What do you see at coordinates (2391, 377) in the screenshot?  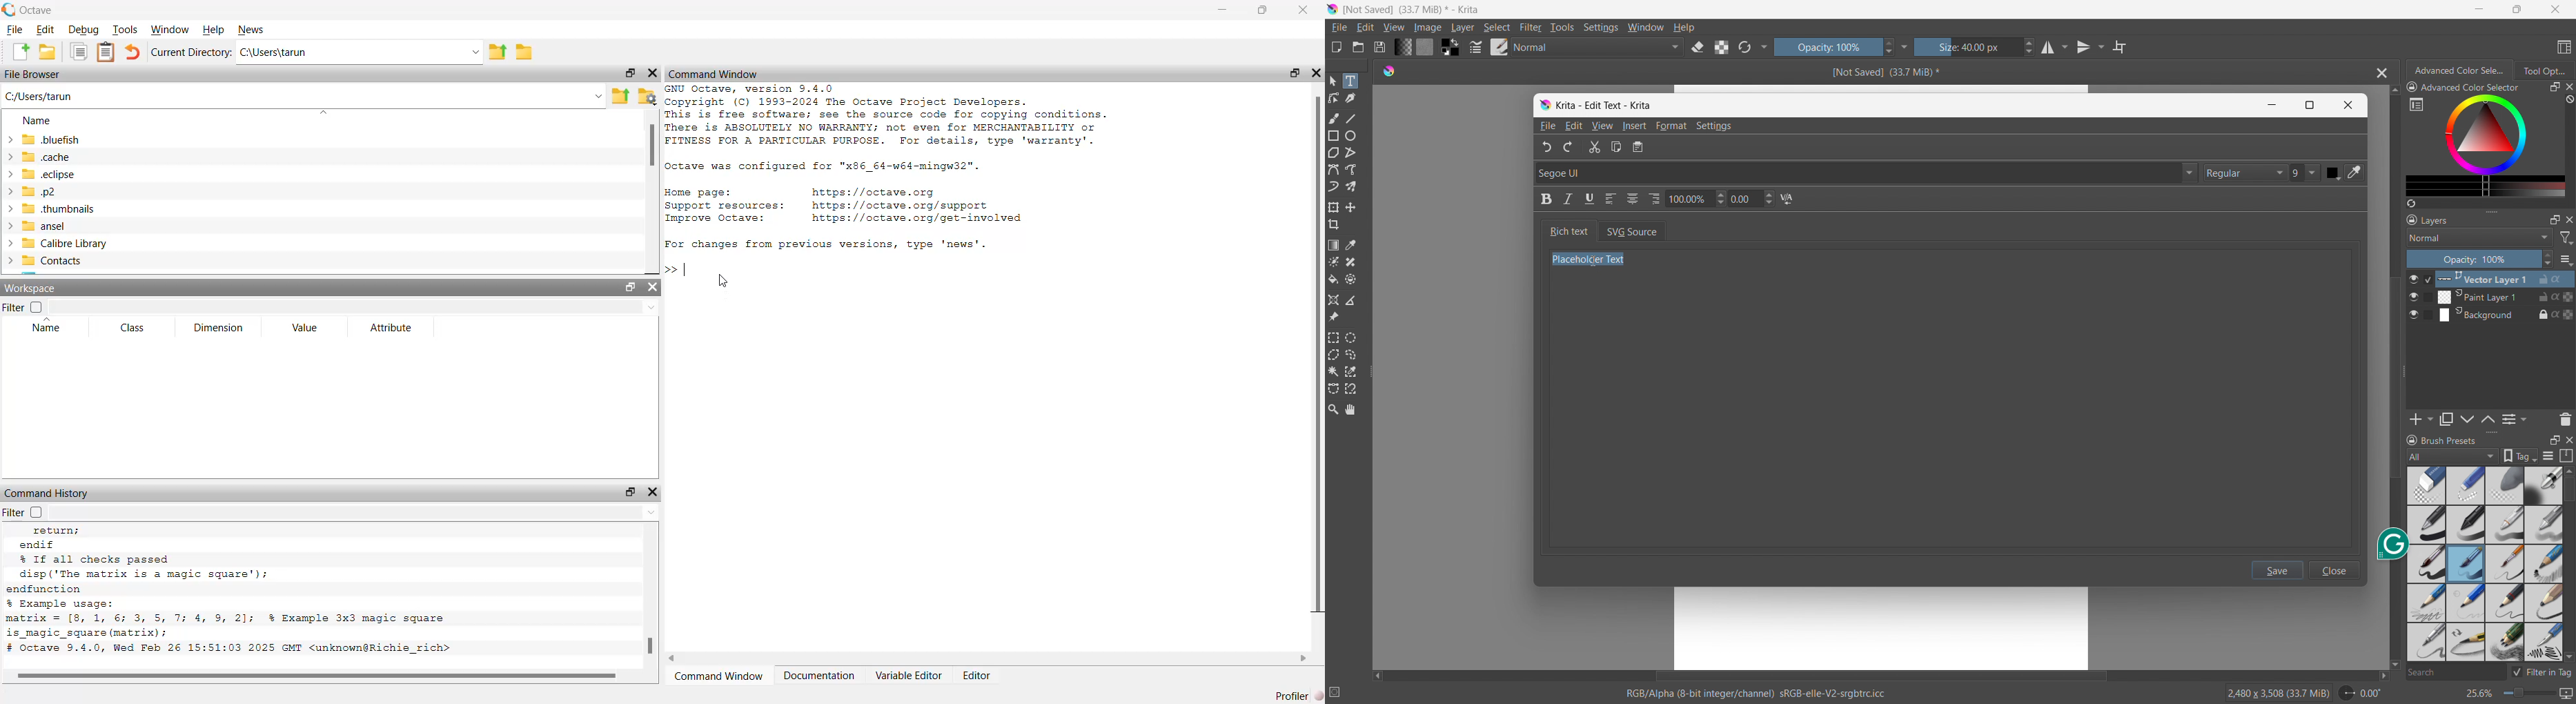 I see `vertical scrollbar` at bounding box center [2391, 377].